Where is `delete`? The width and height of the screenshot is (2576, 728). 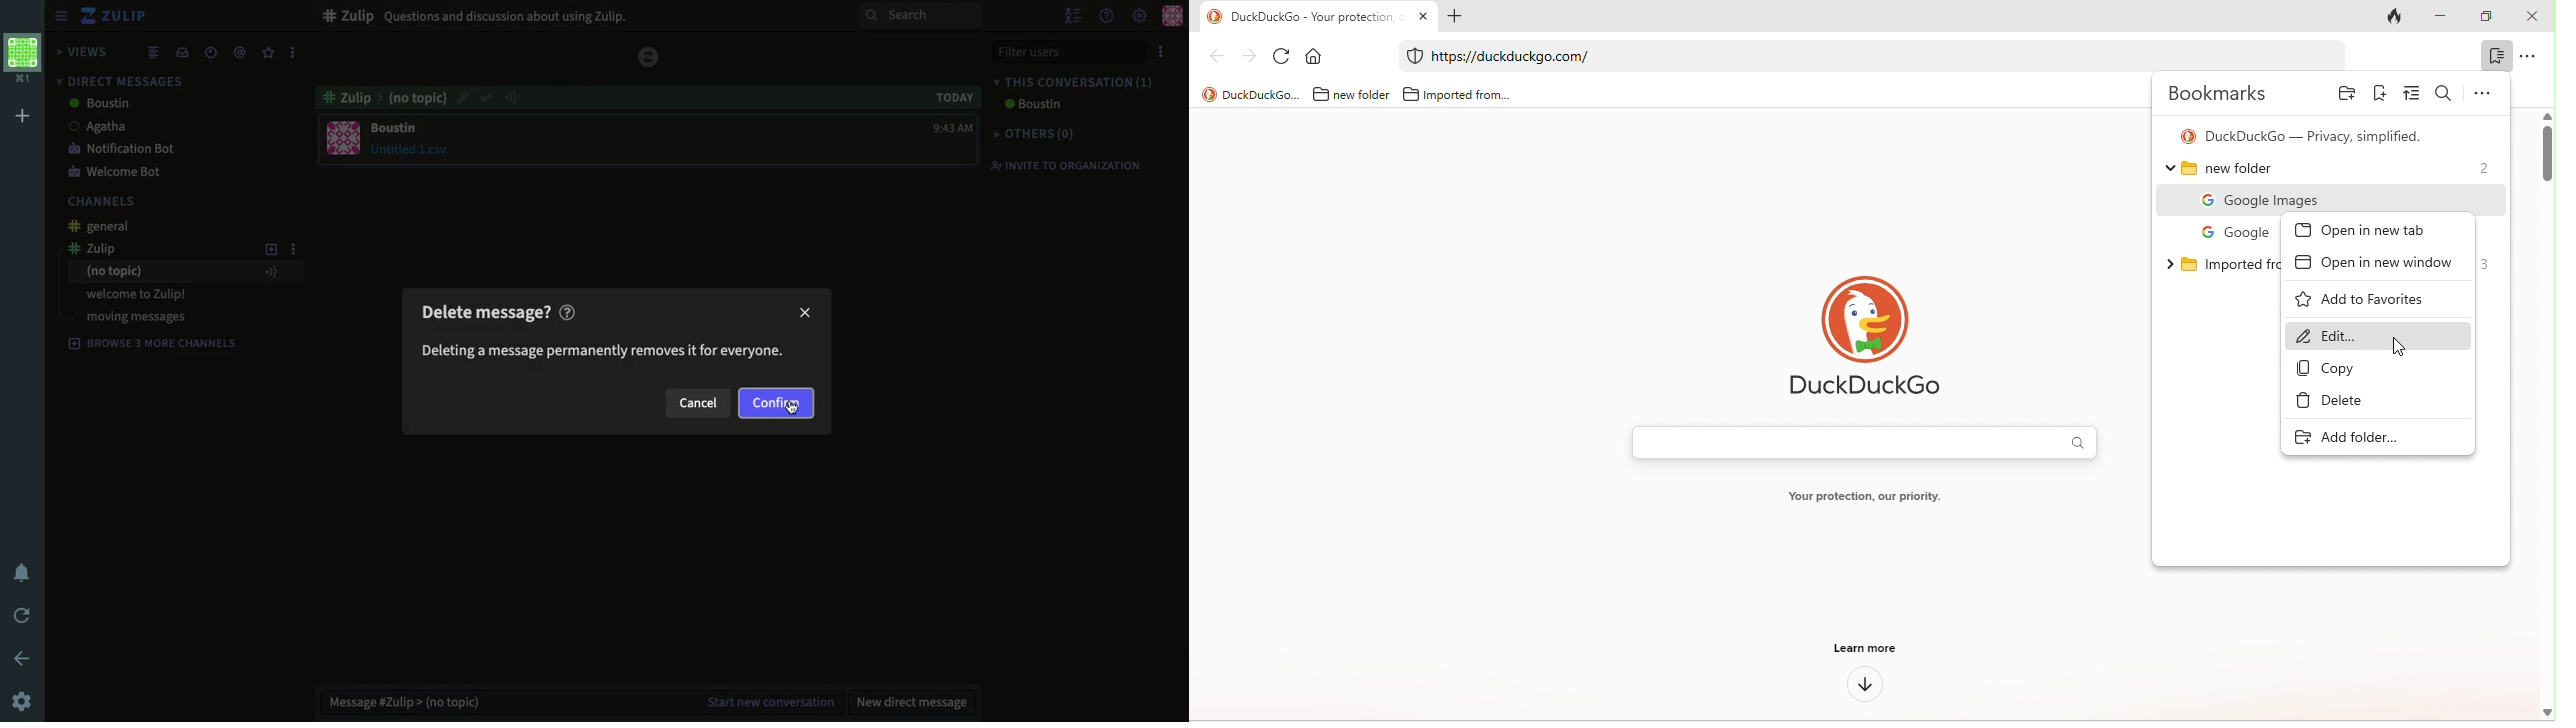 delete is located at coordinates (2338, 402).